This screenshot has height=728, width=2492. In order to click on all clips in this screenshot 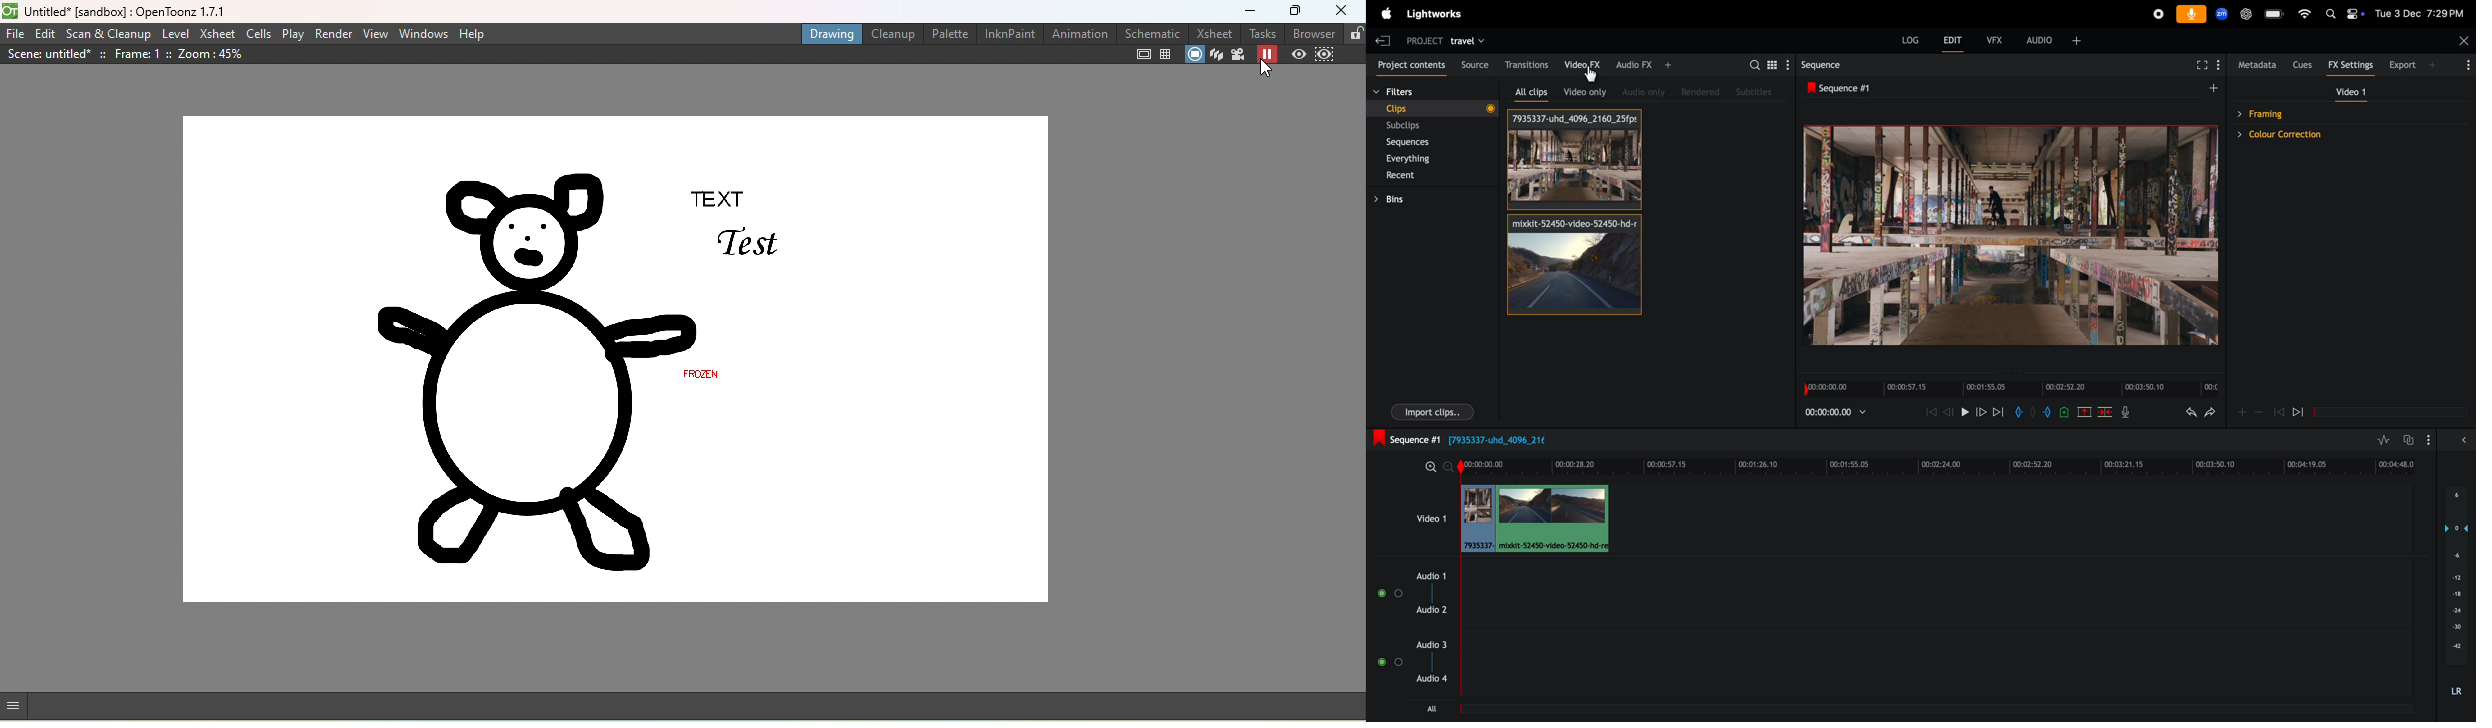, I will do `click(1528, 89)`.